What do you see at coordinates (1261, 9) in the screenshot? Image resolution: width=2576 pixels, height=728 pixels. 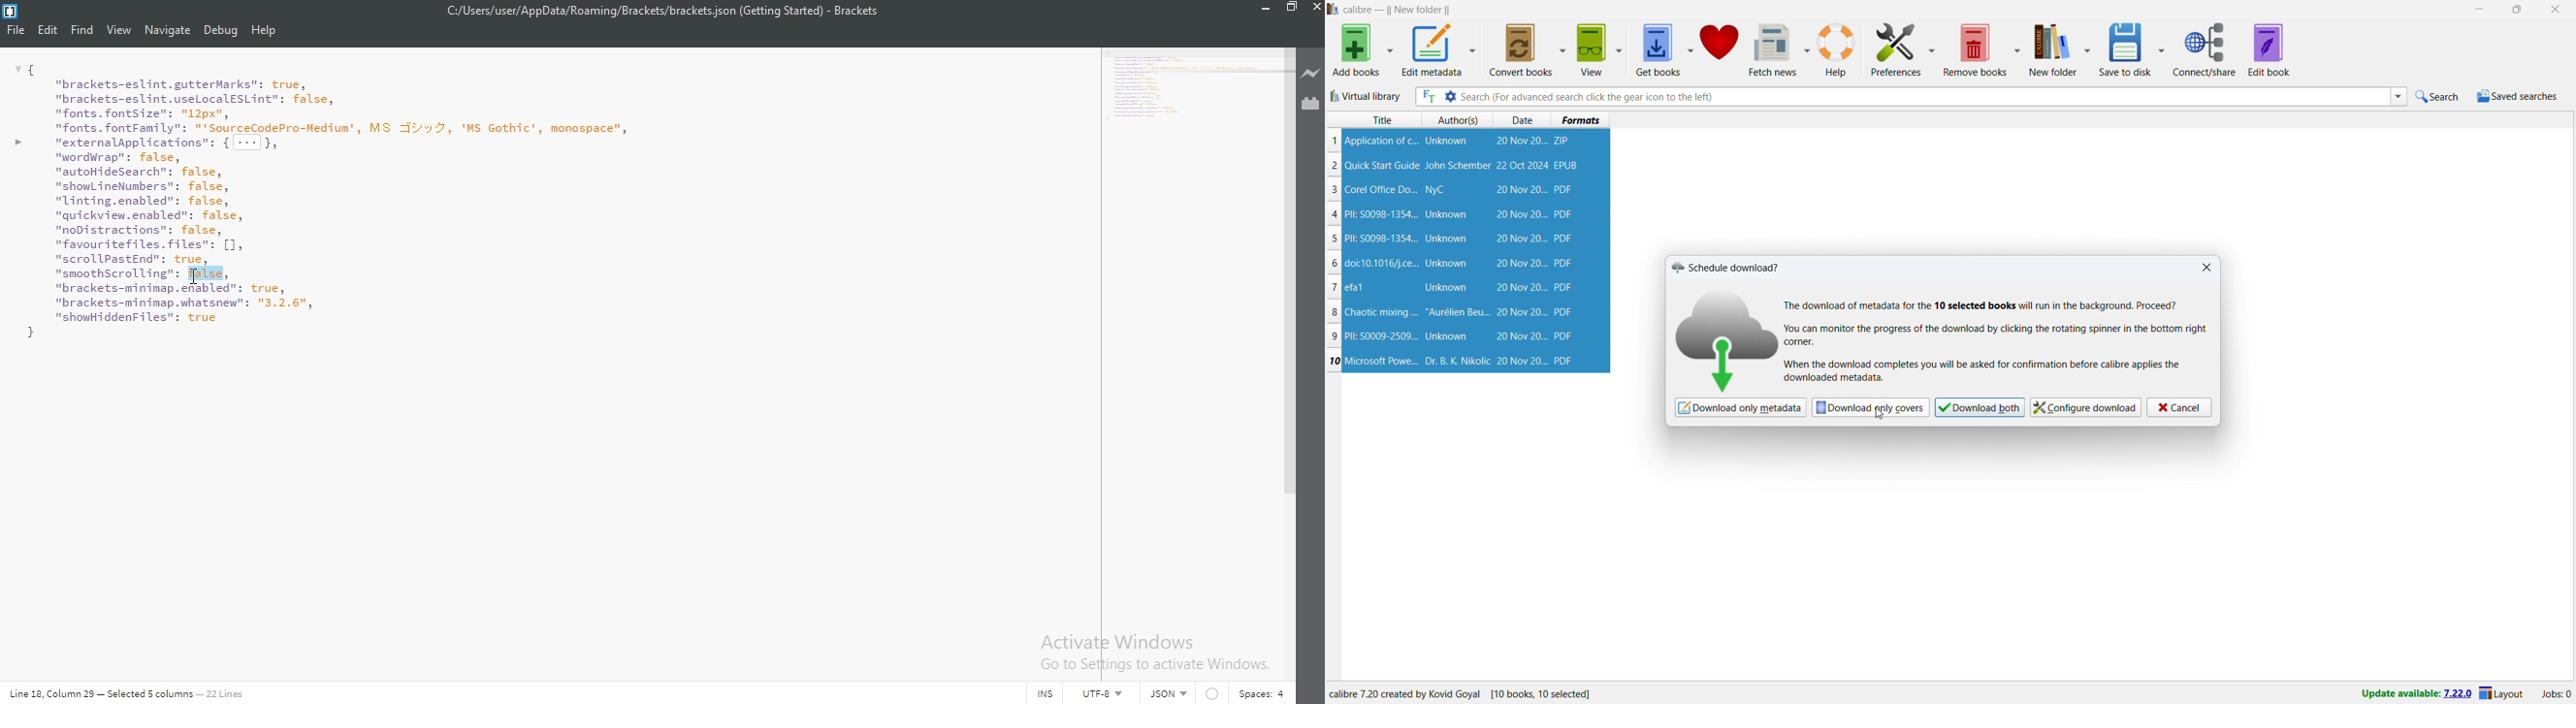 I see `Minimize` at bounding box center [1261, 9].